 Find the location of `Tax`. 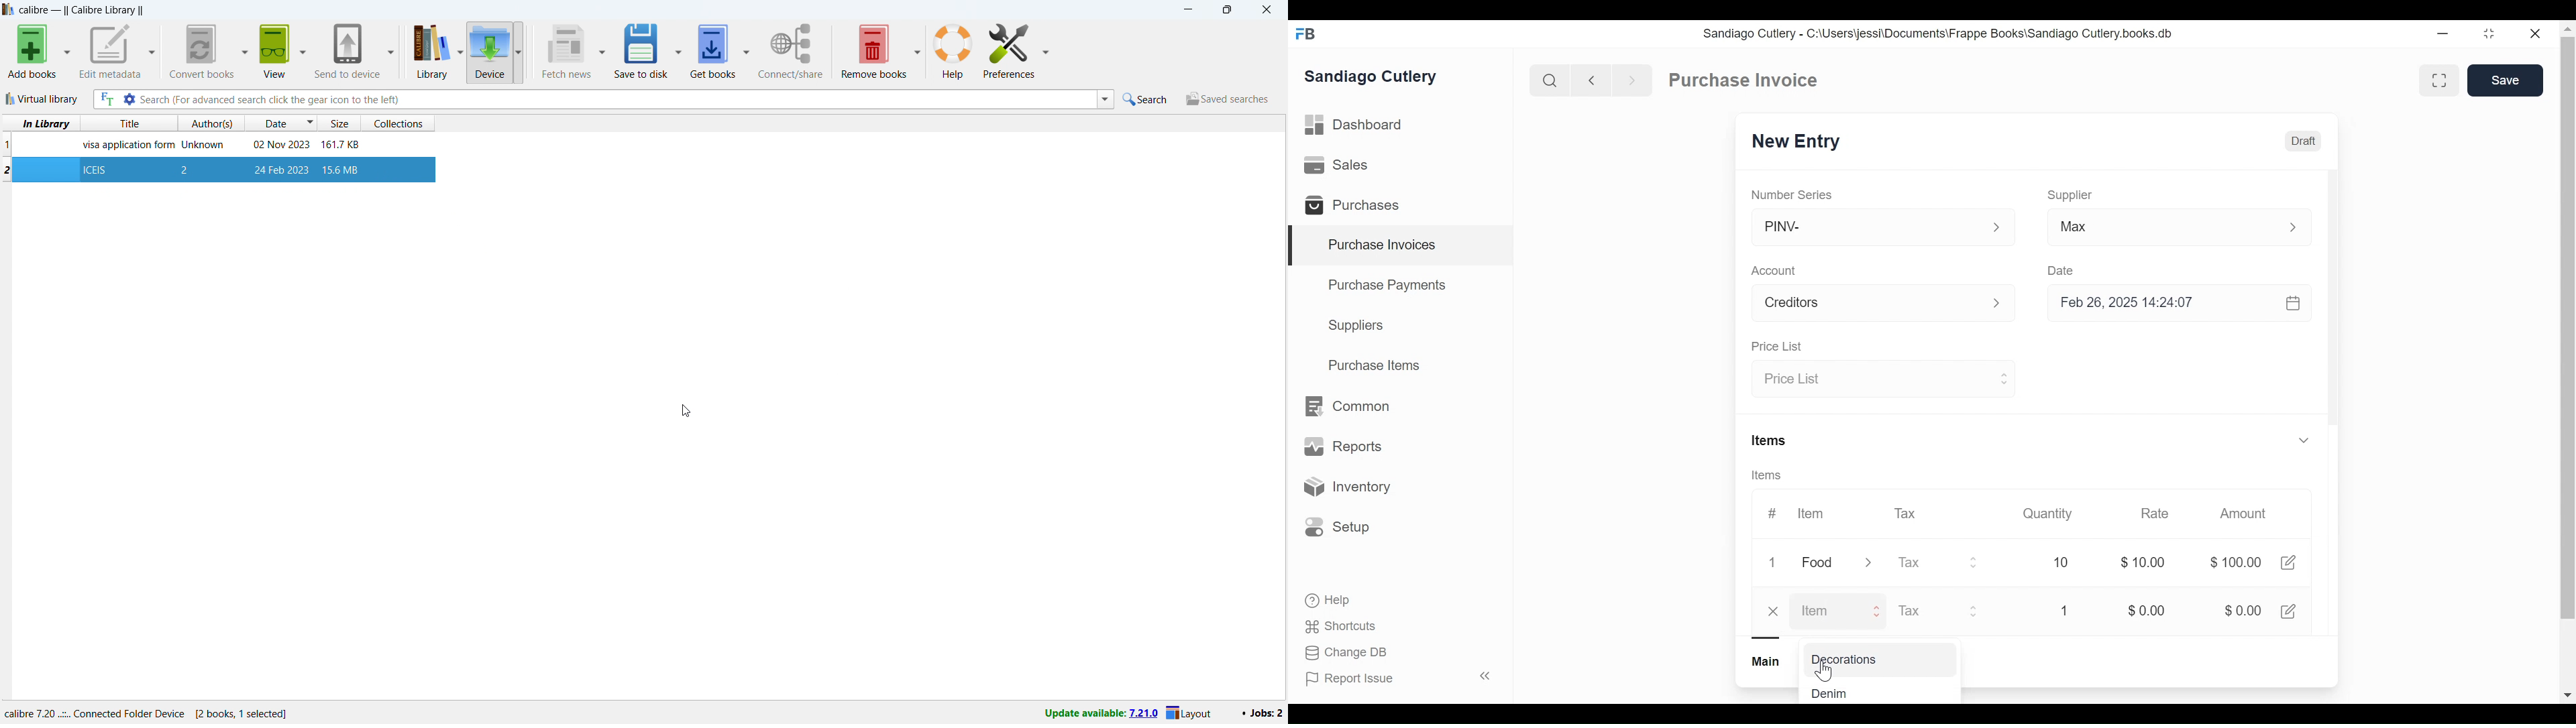

Tax is located at coordinates (1909, 512).